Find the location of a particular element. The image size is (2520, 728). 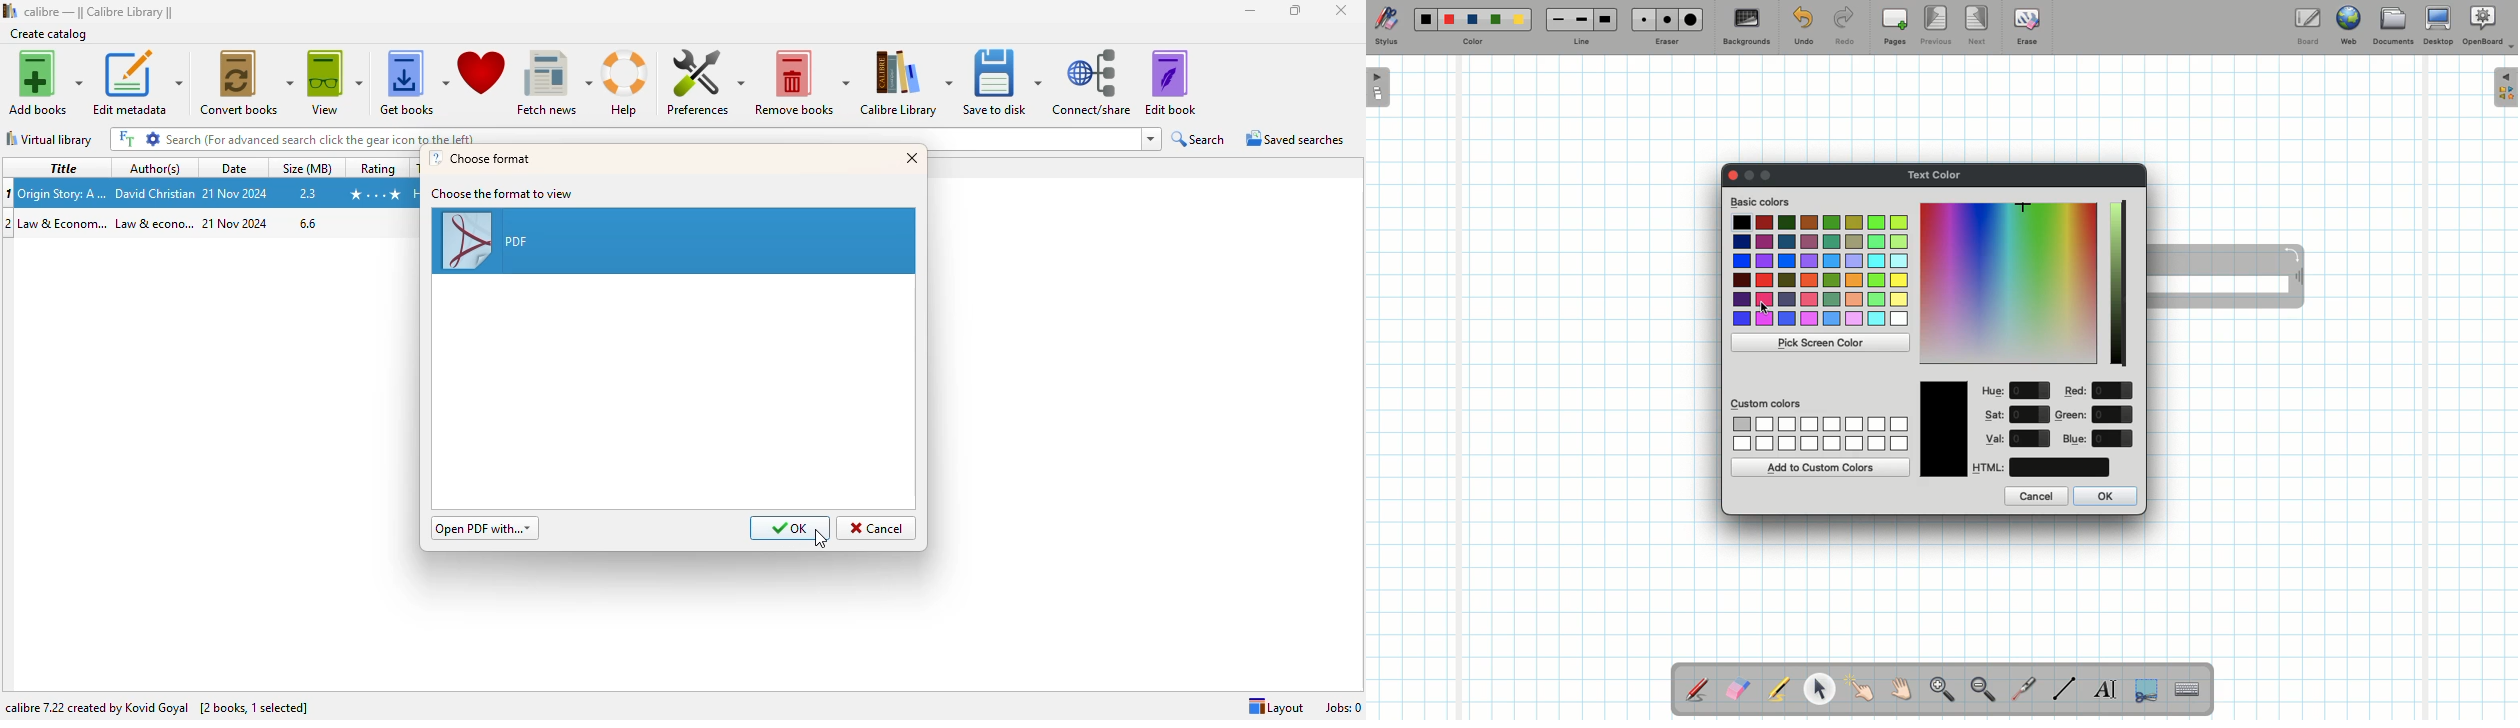

Zoom in is located at coordinates (1938, 691).